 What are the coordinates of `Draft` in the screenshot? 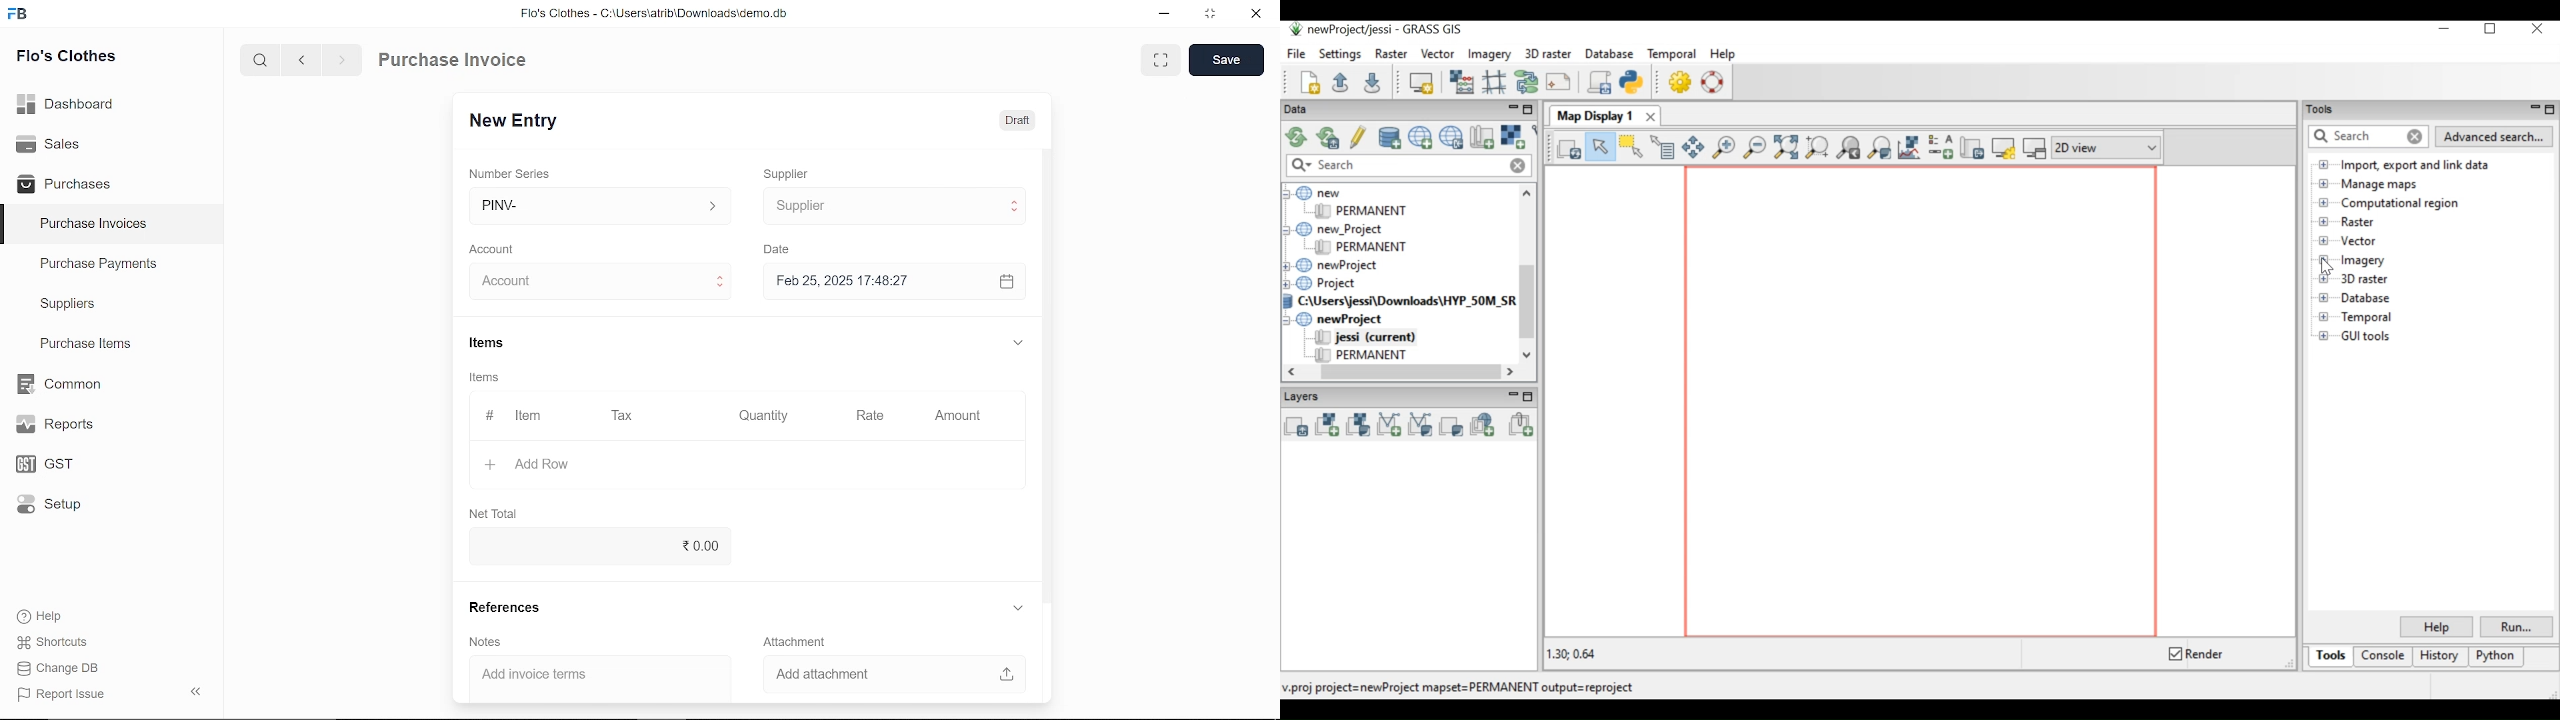 It's located at (1017, 121).